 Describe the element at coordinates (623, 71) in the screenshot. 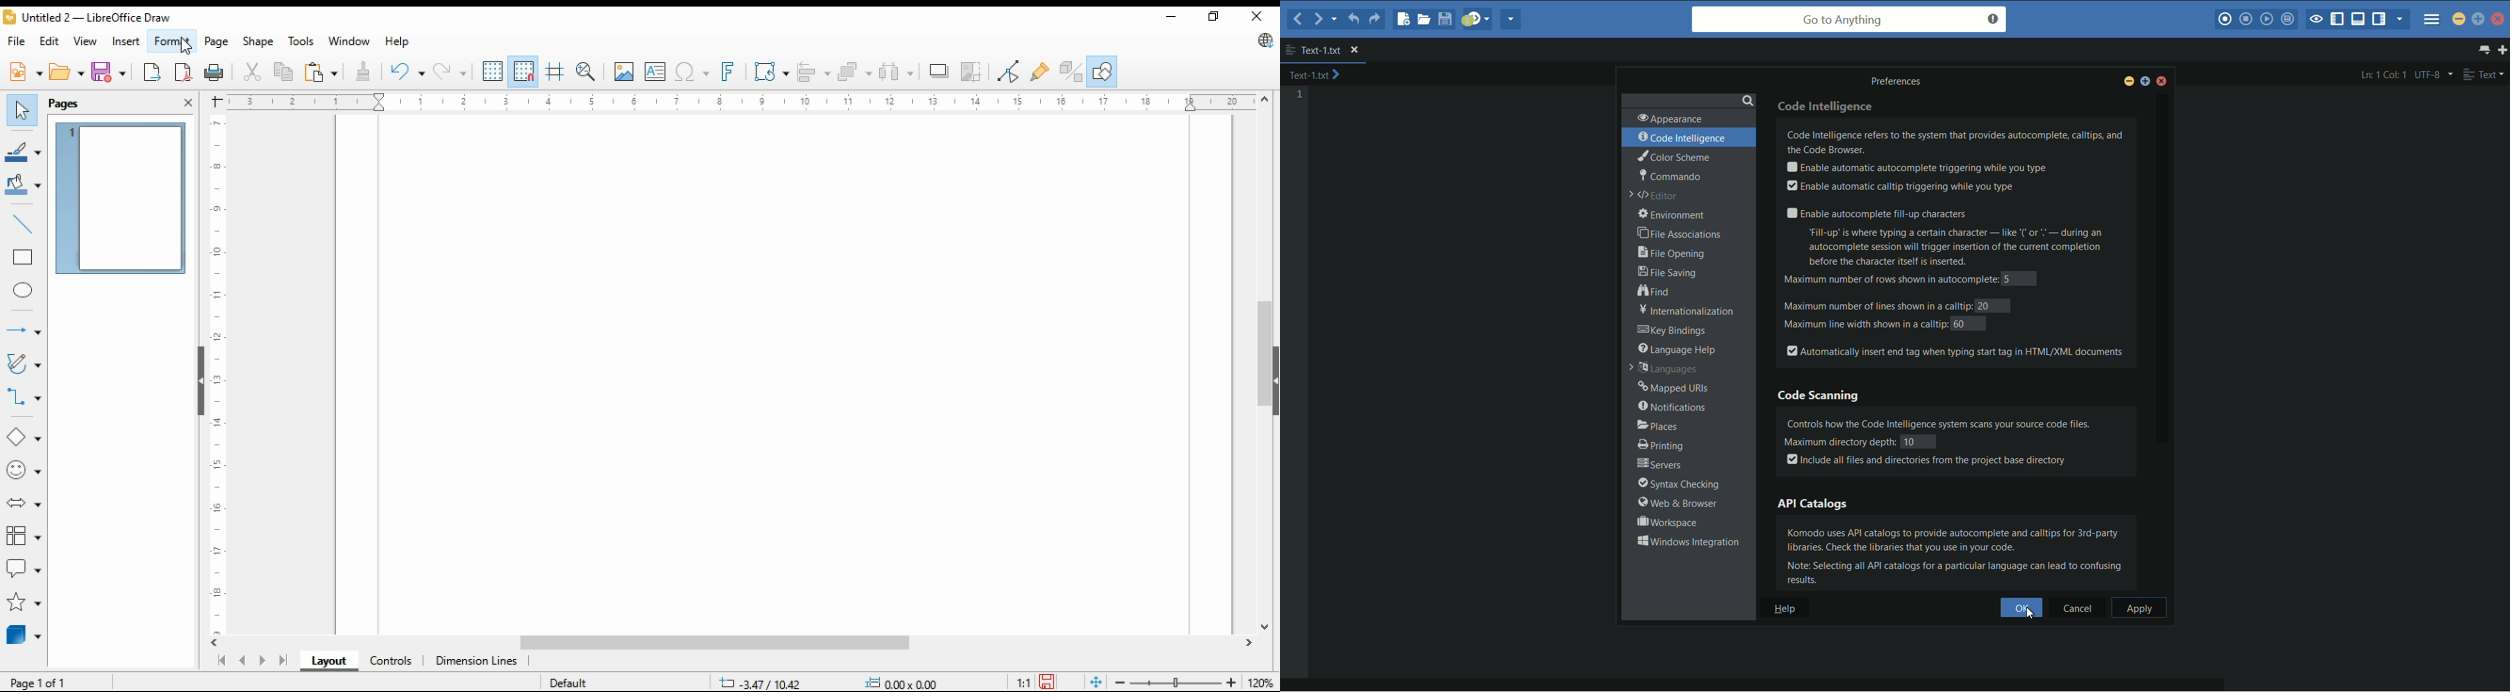

I see `insert image` at that location.